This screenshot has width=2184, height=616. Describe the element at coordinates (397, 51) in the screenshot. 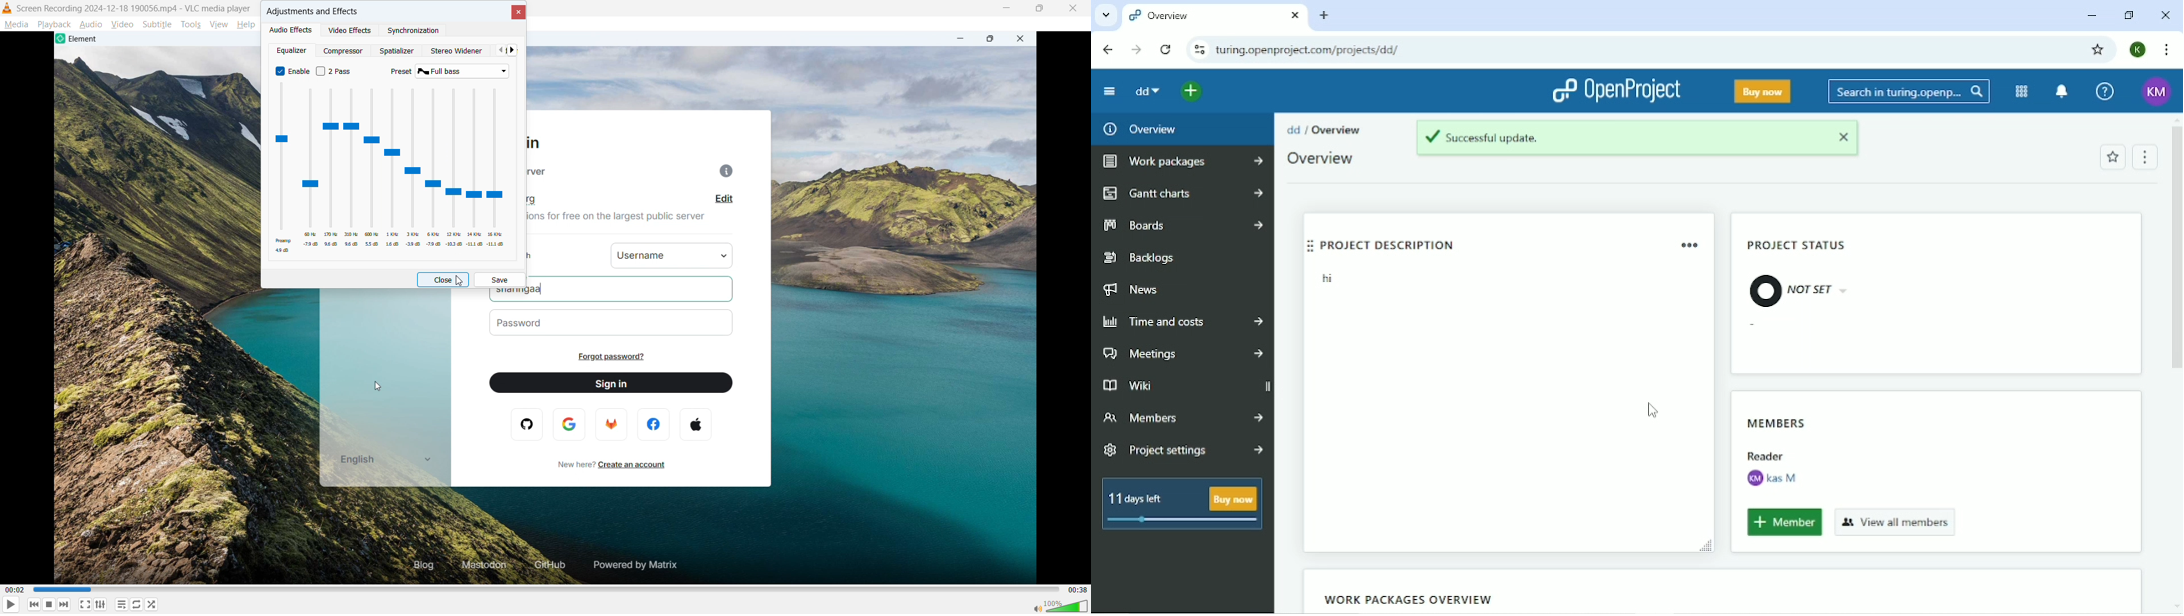

I see `Spatializer ` at that location.